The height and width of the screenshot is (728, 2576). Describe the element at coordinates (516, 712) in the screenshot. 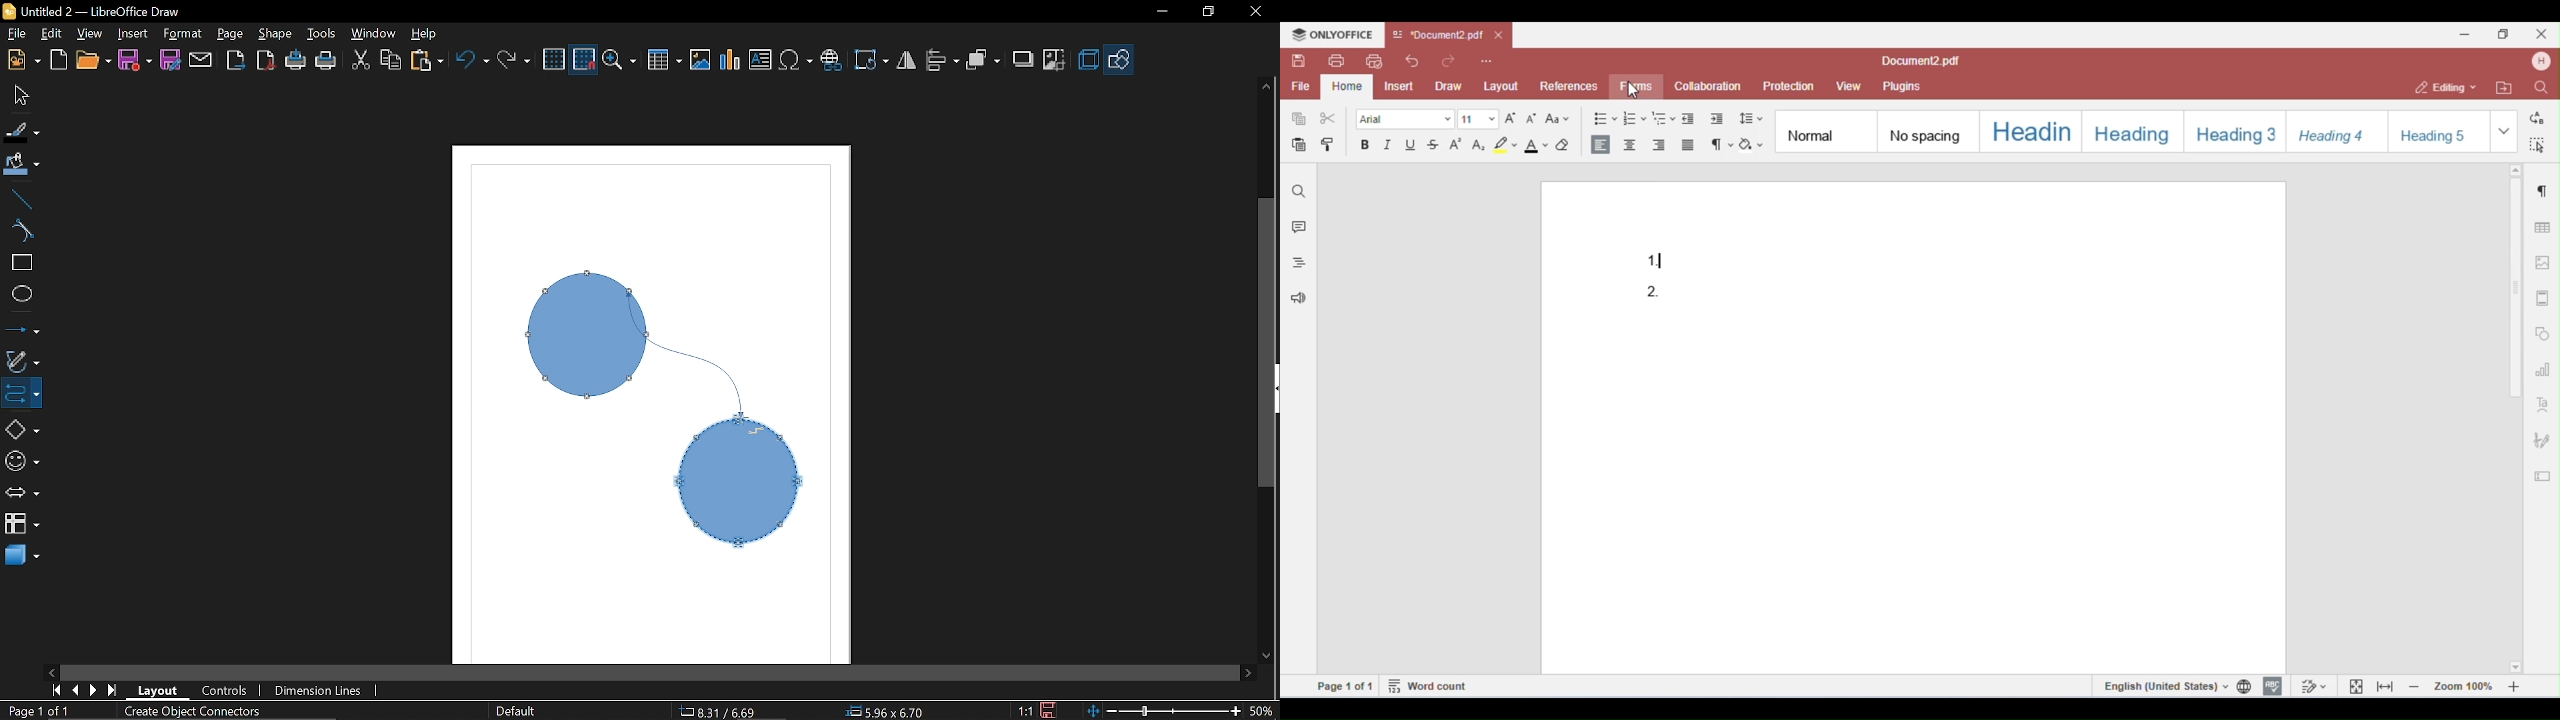

I see `Page style` at that location.